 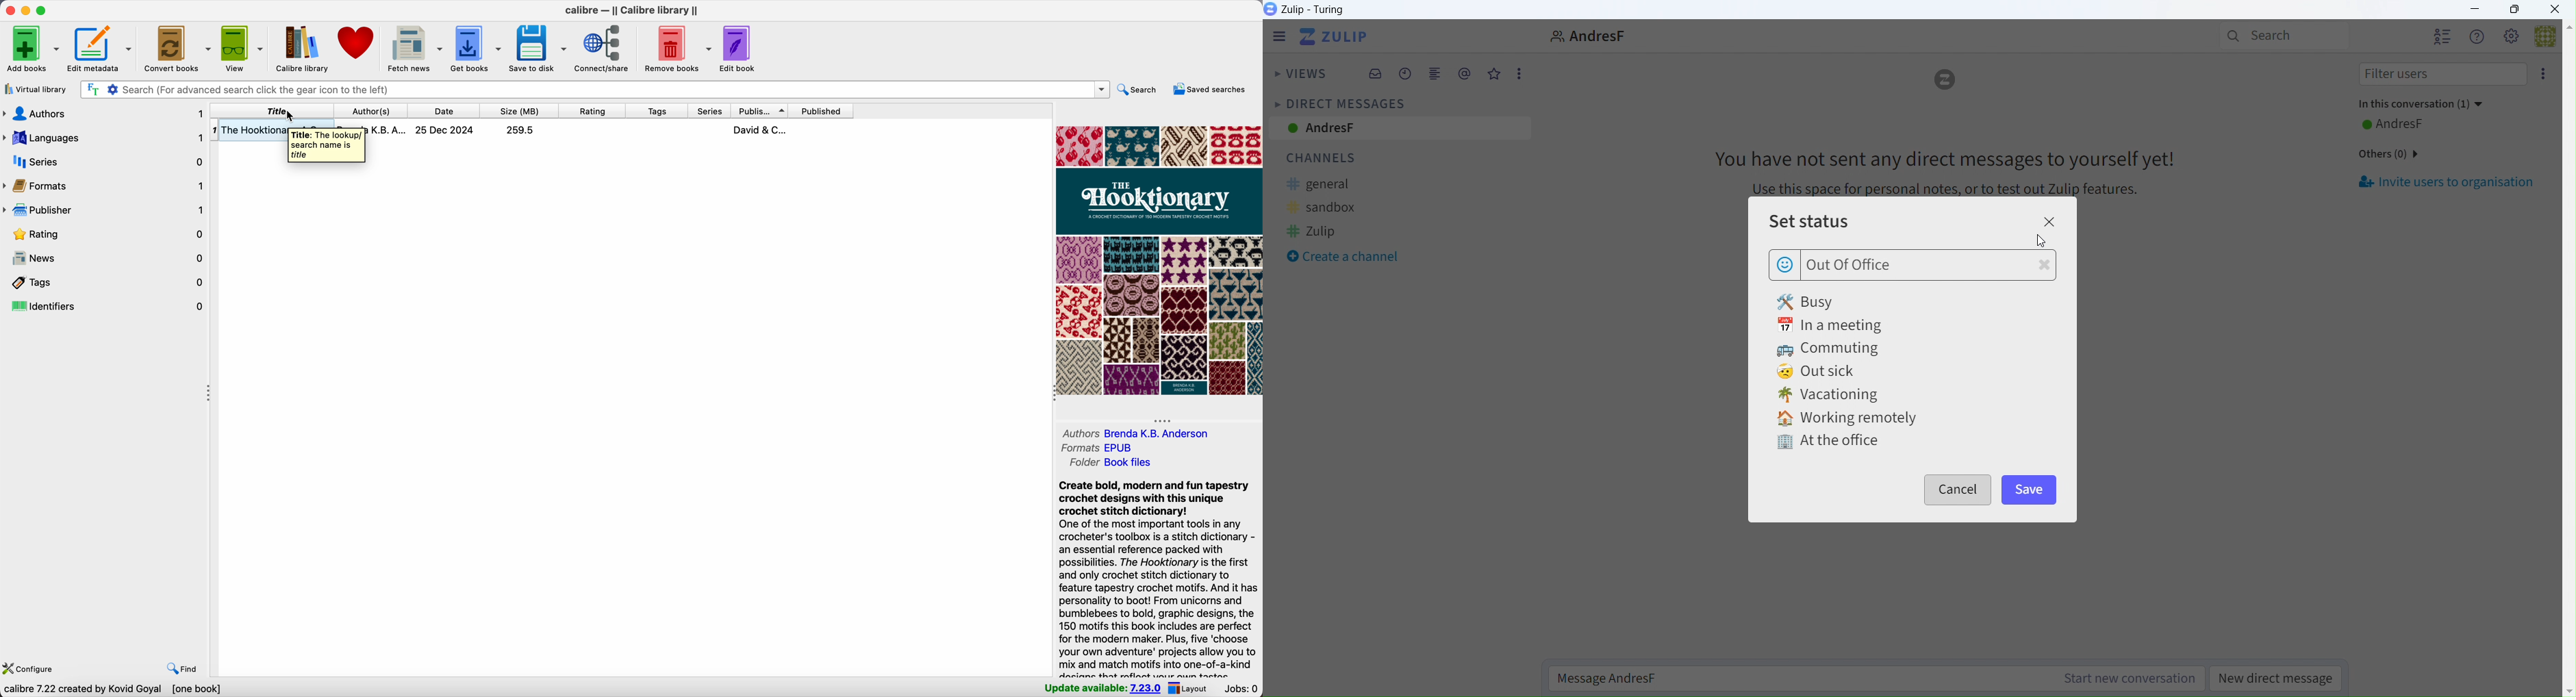 What do you see at coordinates (1343, 257) in the screenshot?
I see `Create a Channel` at bounding box center [1343, 257].